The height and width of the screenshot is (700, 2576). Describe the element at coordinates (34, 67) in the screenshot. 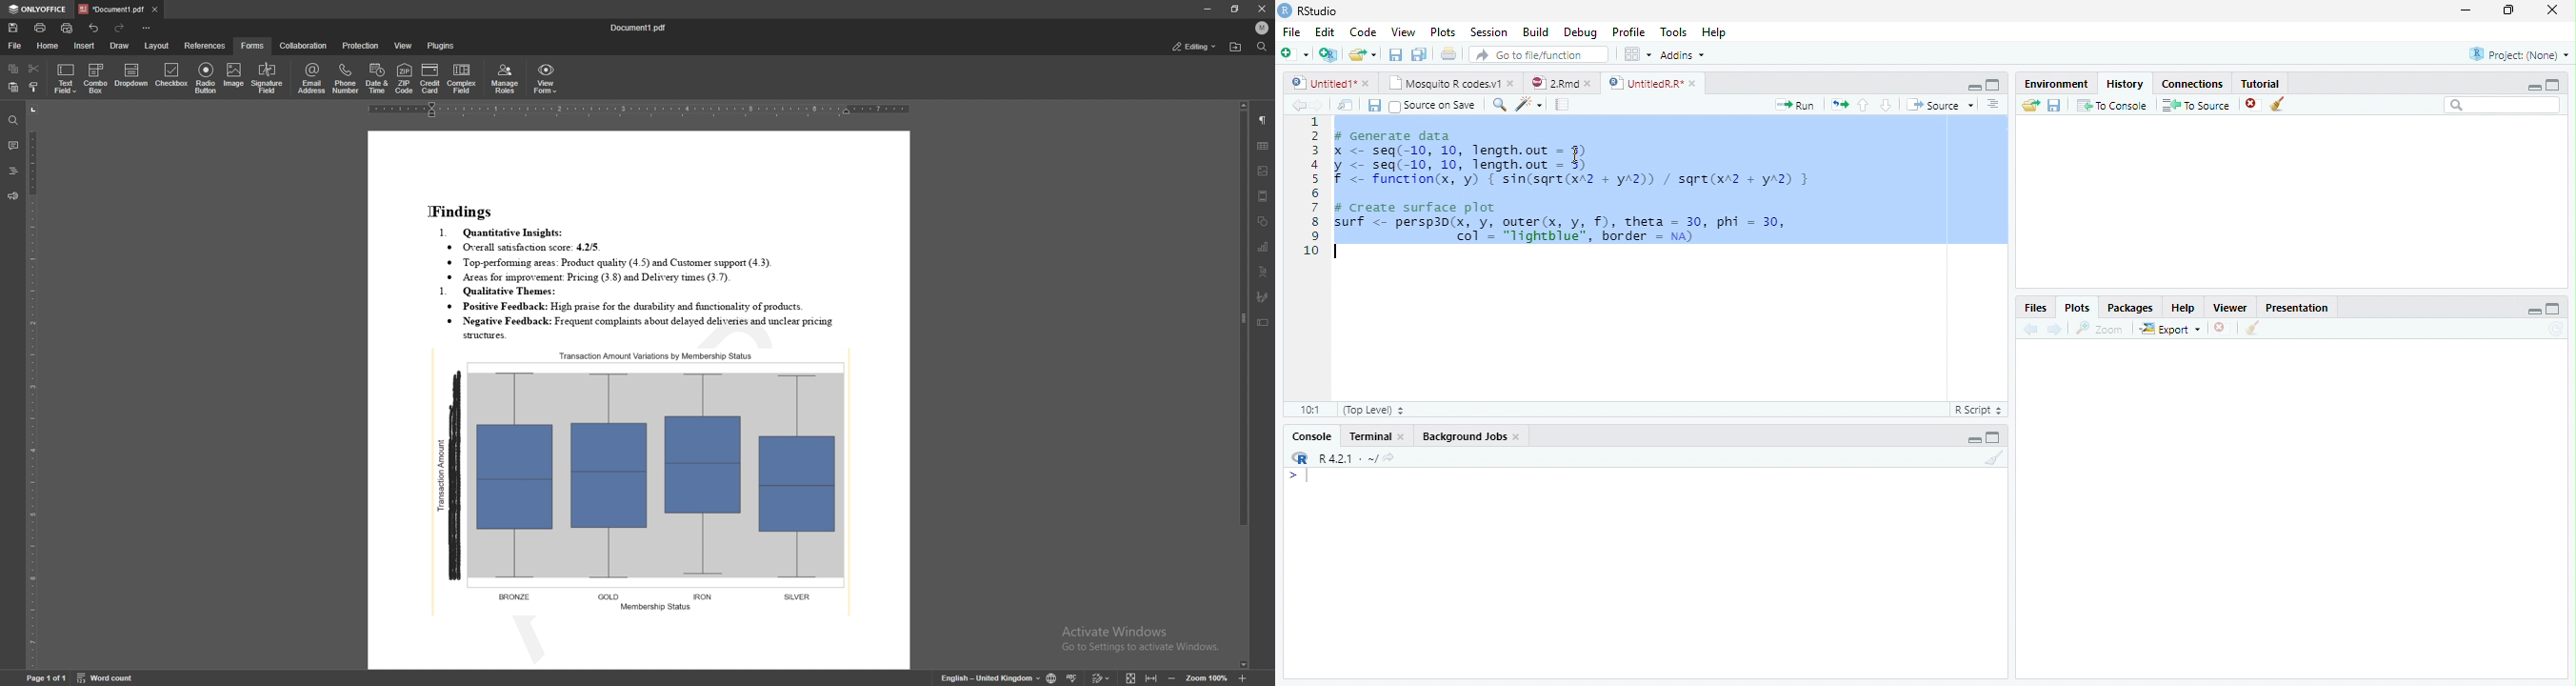

I see `cut` at that location.